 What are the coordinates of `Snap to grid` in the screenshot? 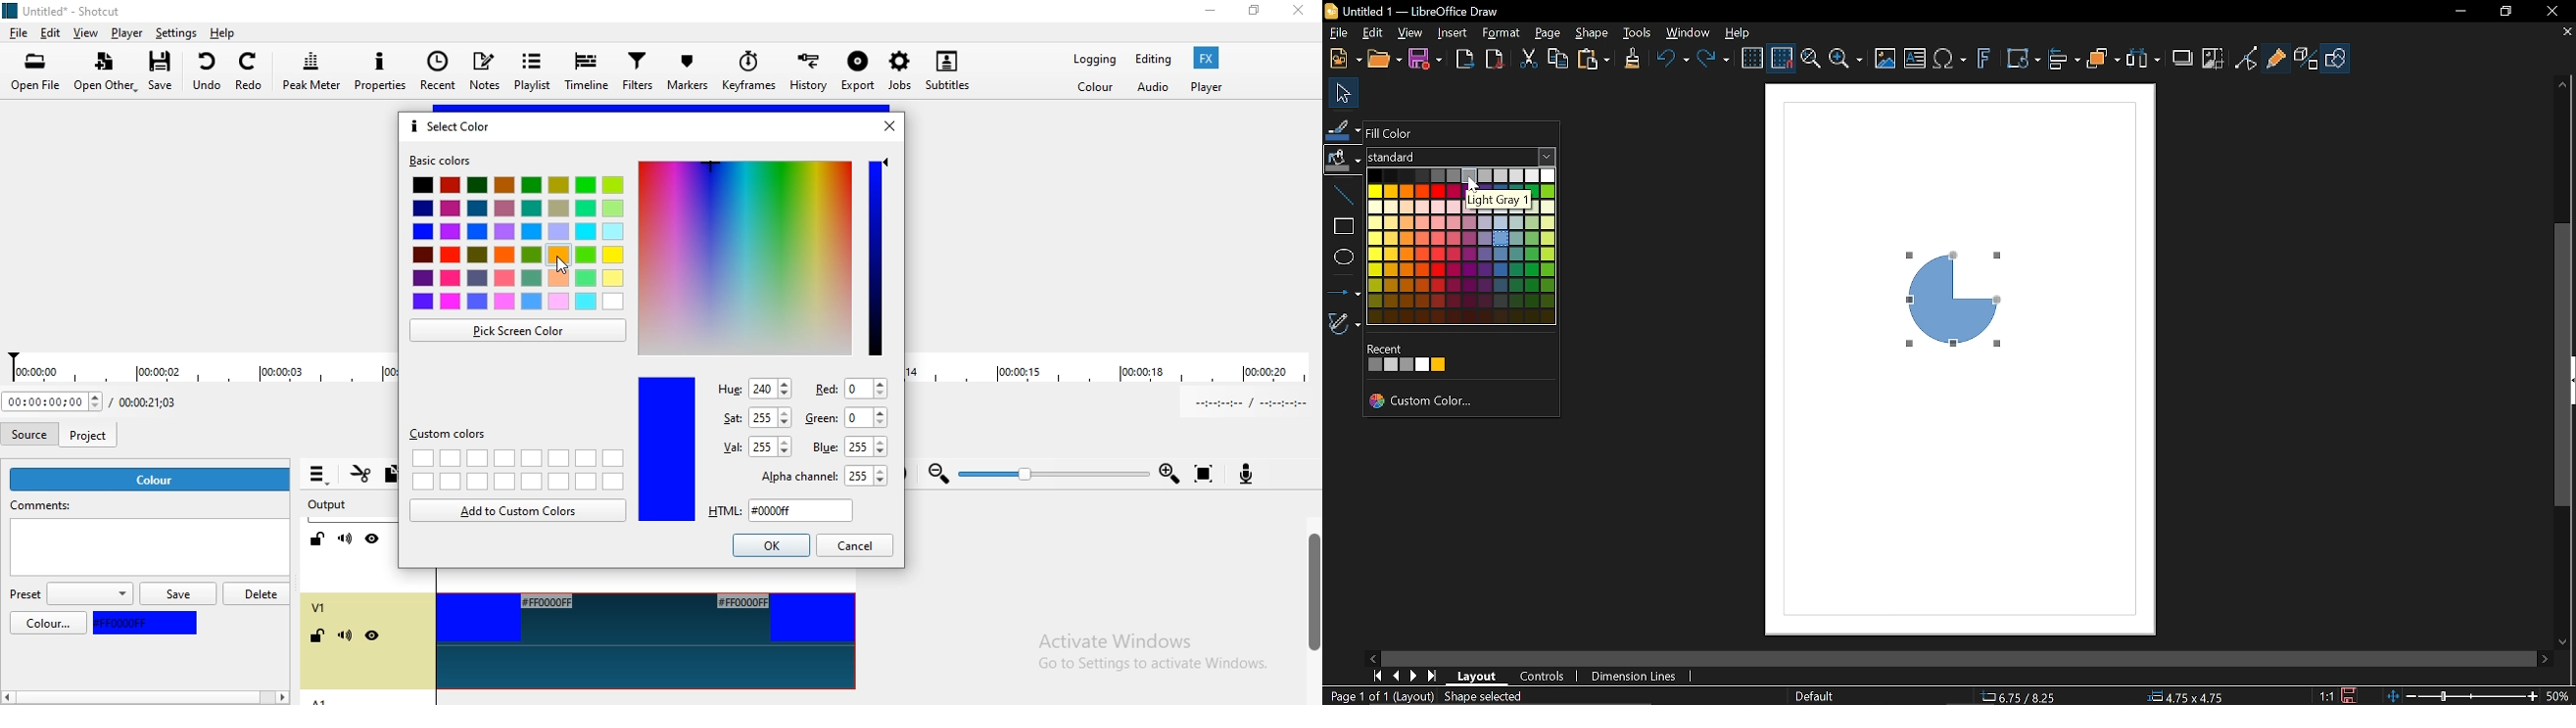 It's located at (1783, 60).